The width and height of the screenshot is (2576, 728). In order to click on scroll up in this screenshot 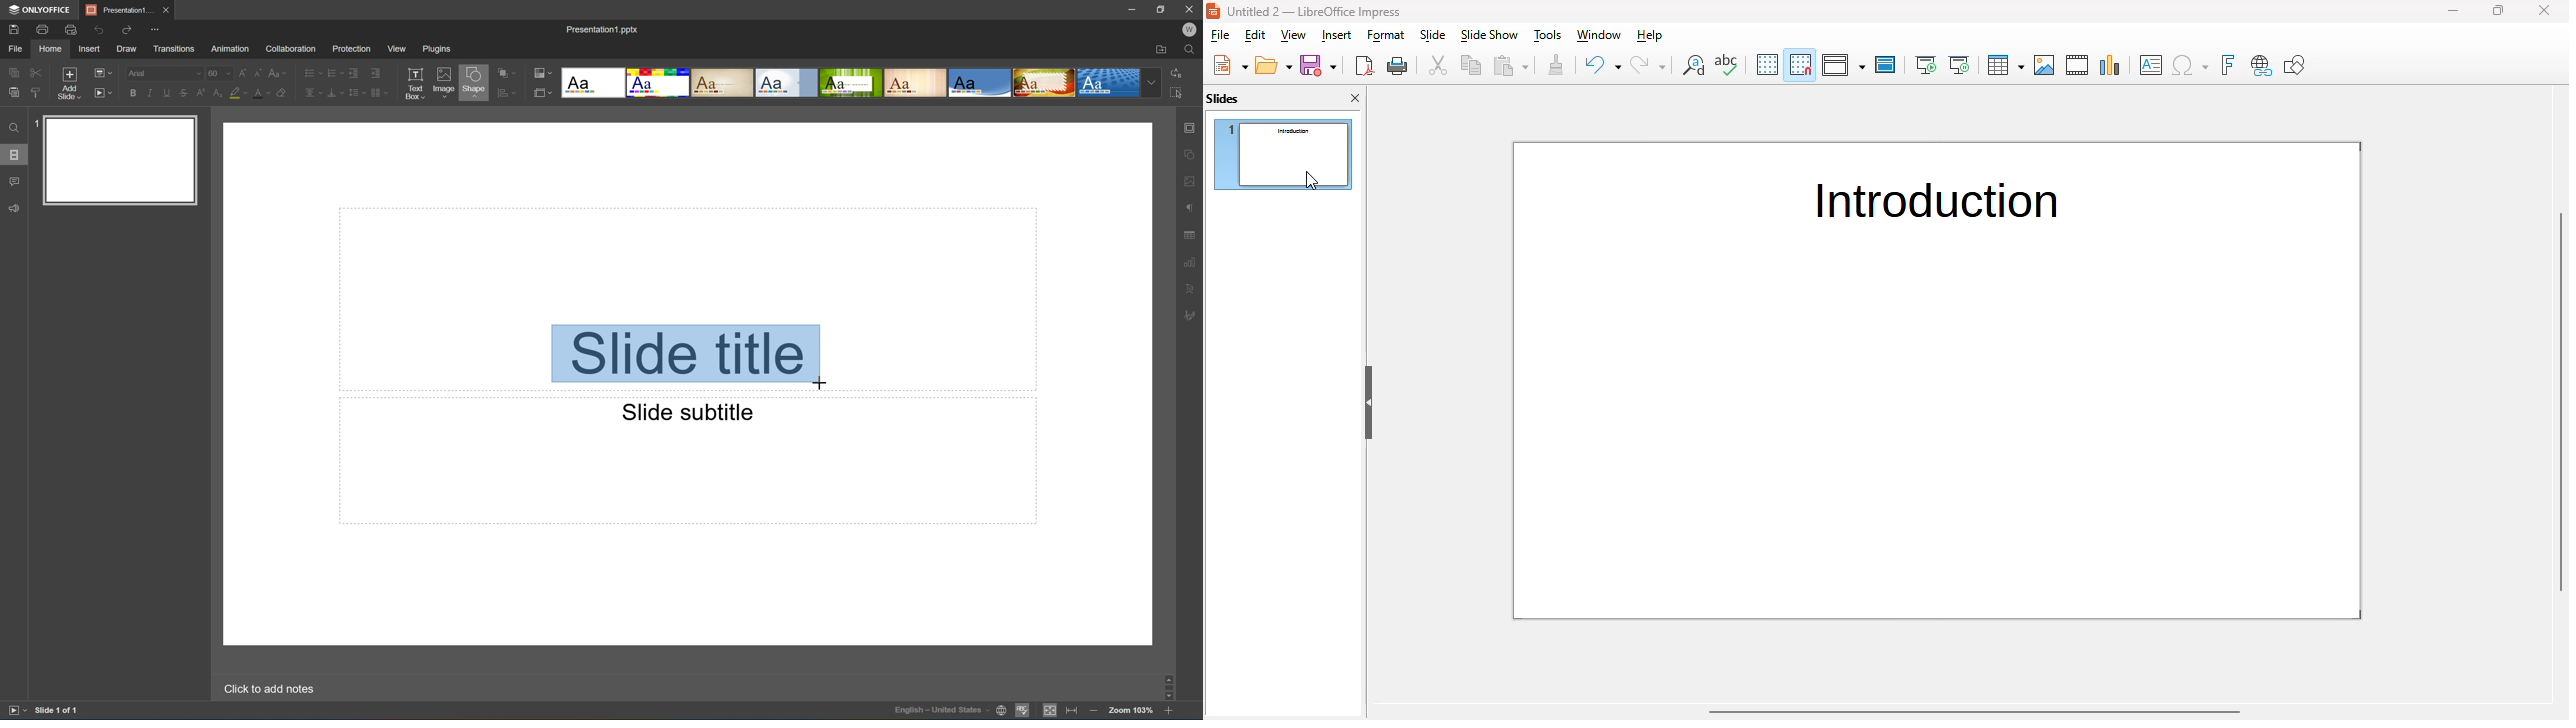, I will do `click(1167, 677)`.